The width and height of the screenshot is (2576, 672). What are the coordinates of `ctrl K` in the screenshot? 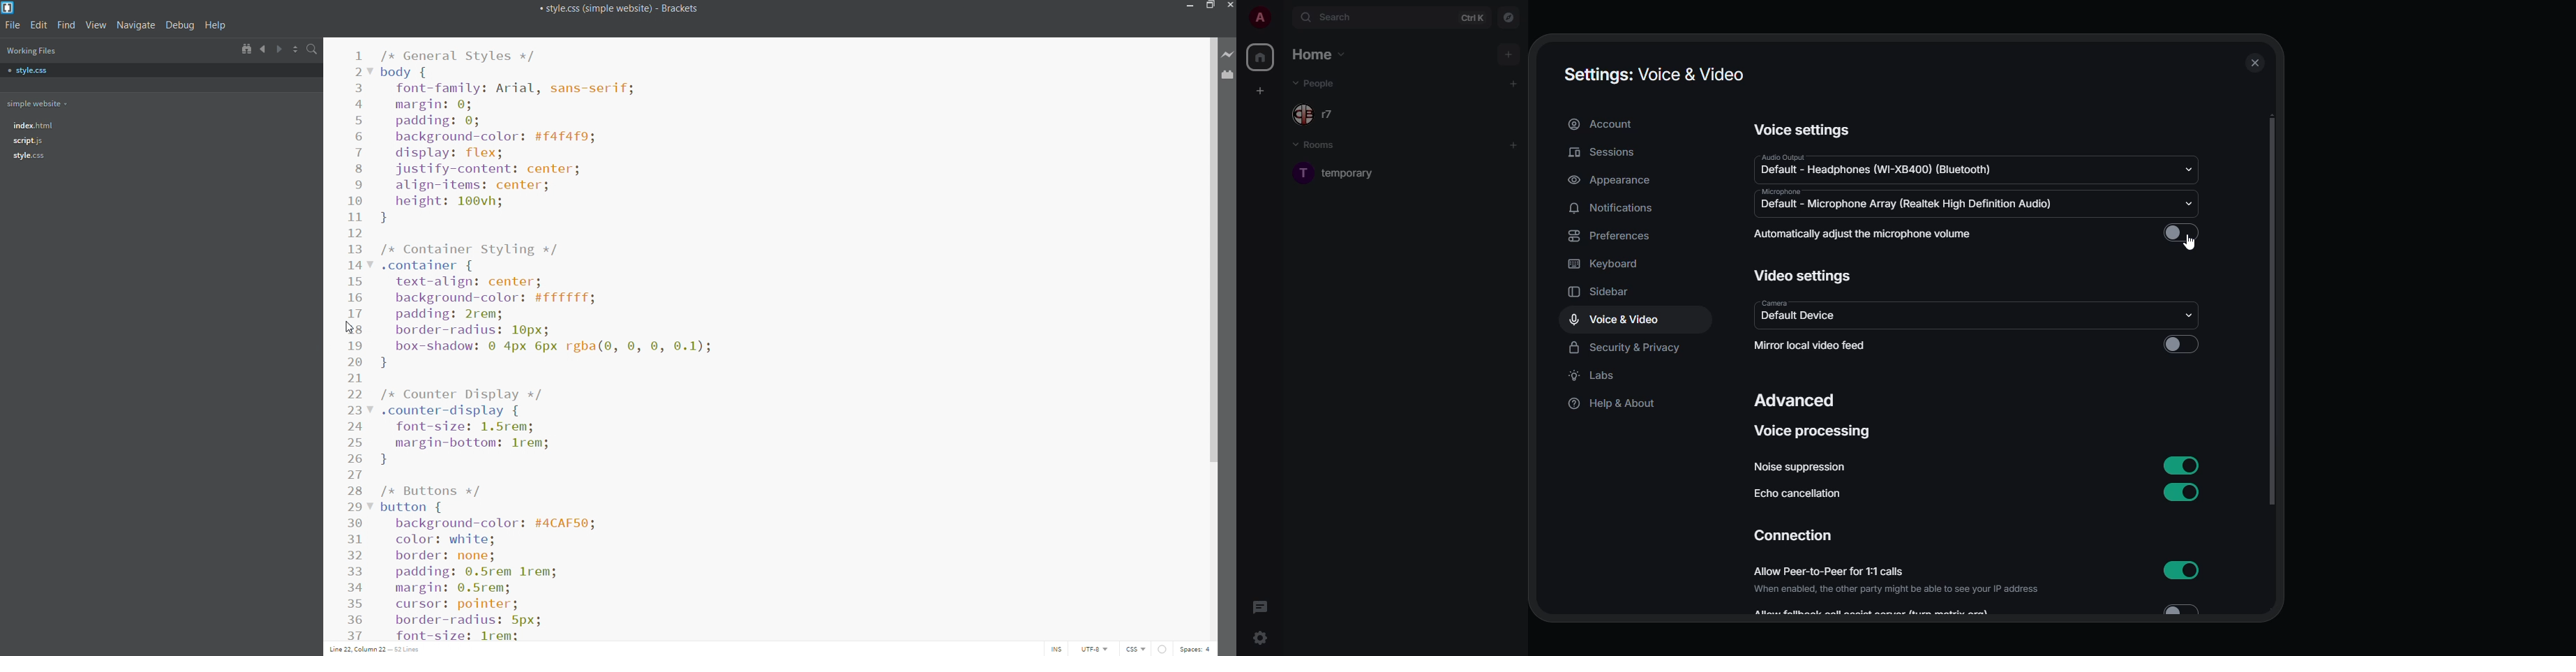 It's located at (1472, 18).